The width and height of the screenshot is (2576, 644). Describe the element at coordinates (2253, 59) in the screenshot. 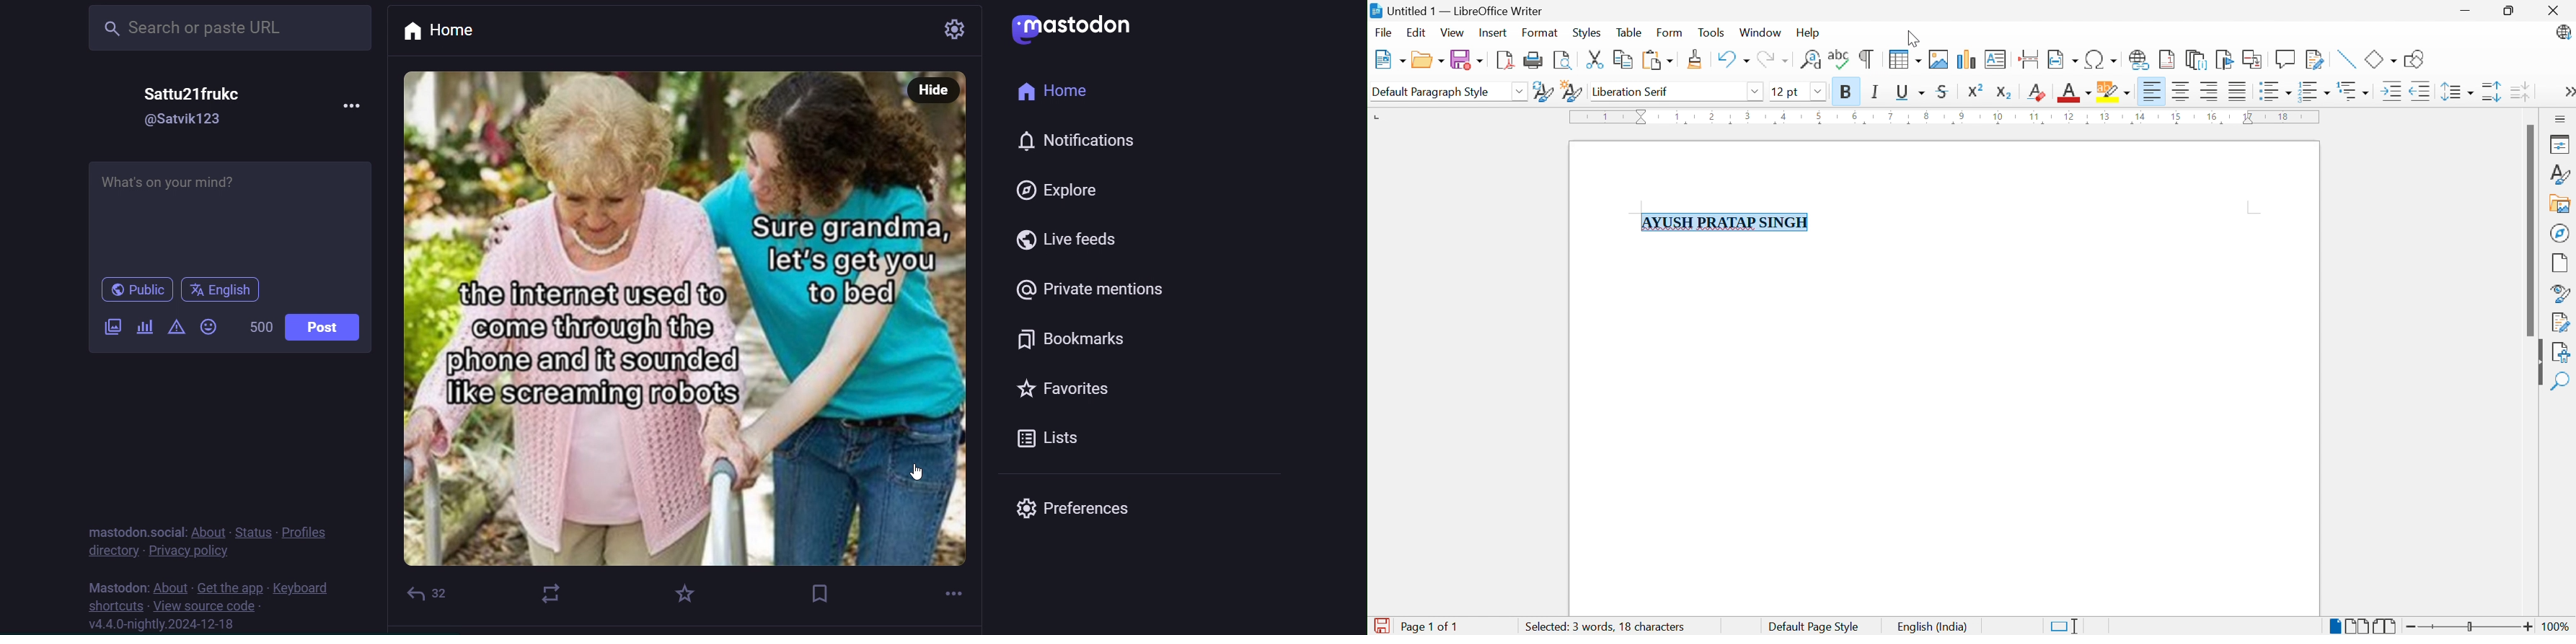

I see `Insert Cross-reference` at that location.